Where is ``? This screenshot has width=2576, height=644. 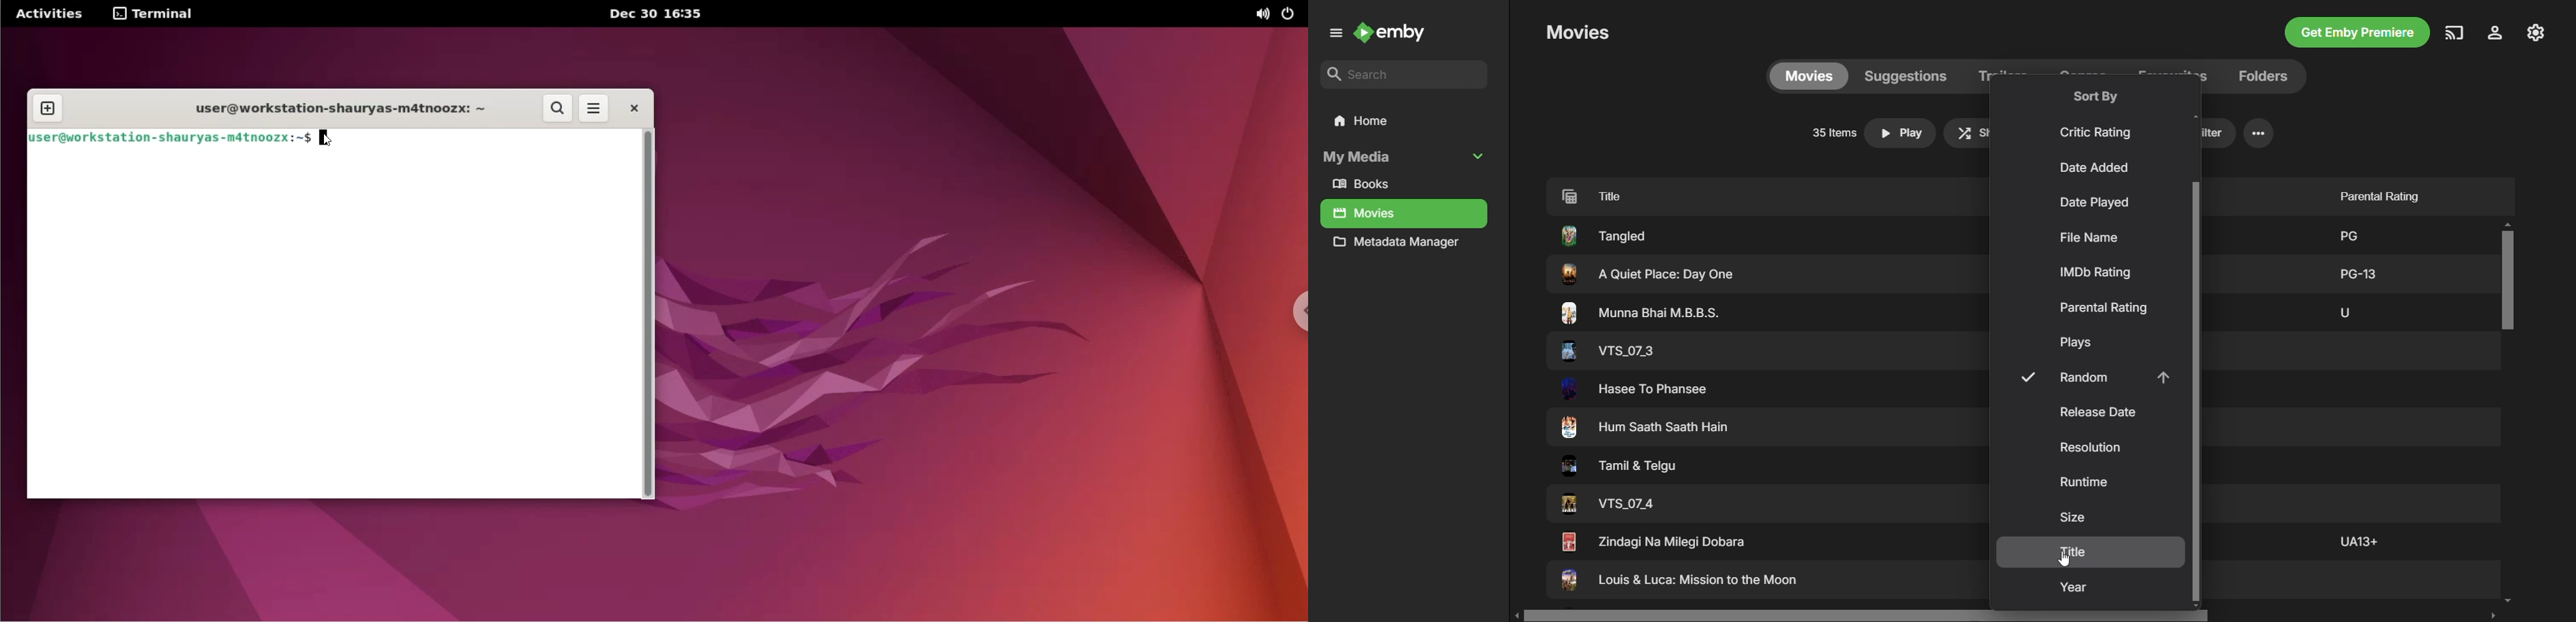  is located at coordinates (2344, 310).